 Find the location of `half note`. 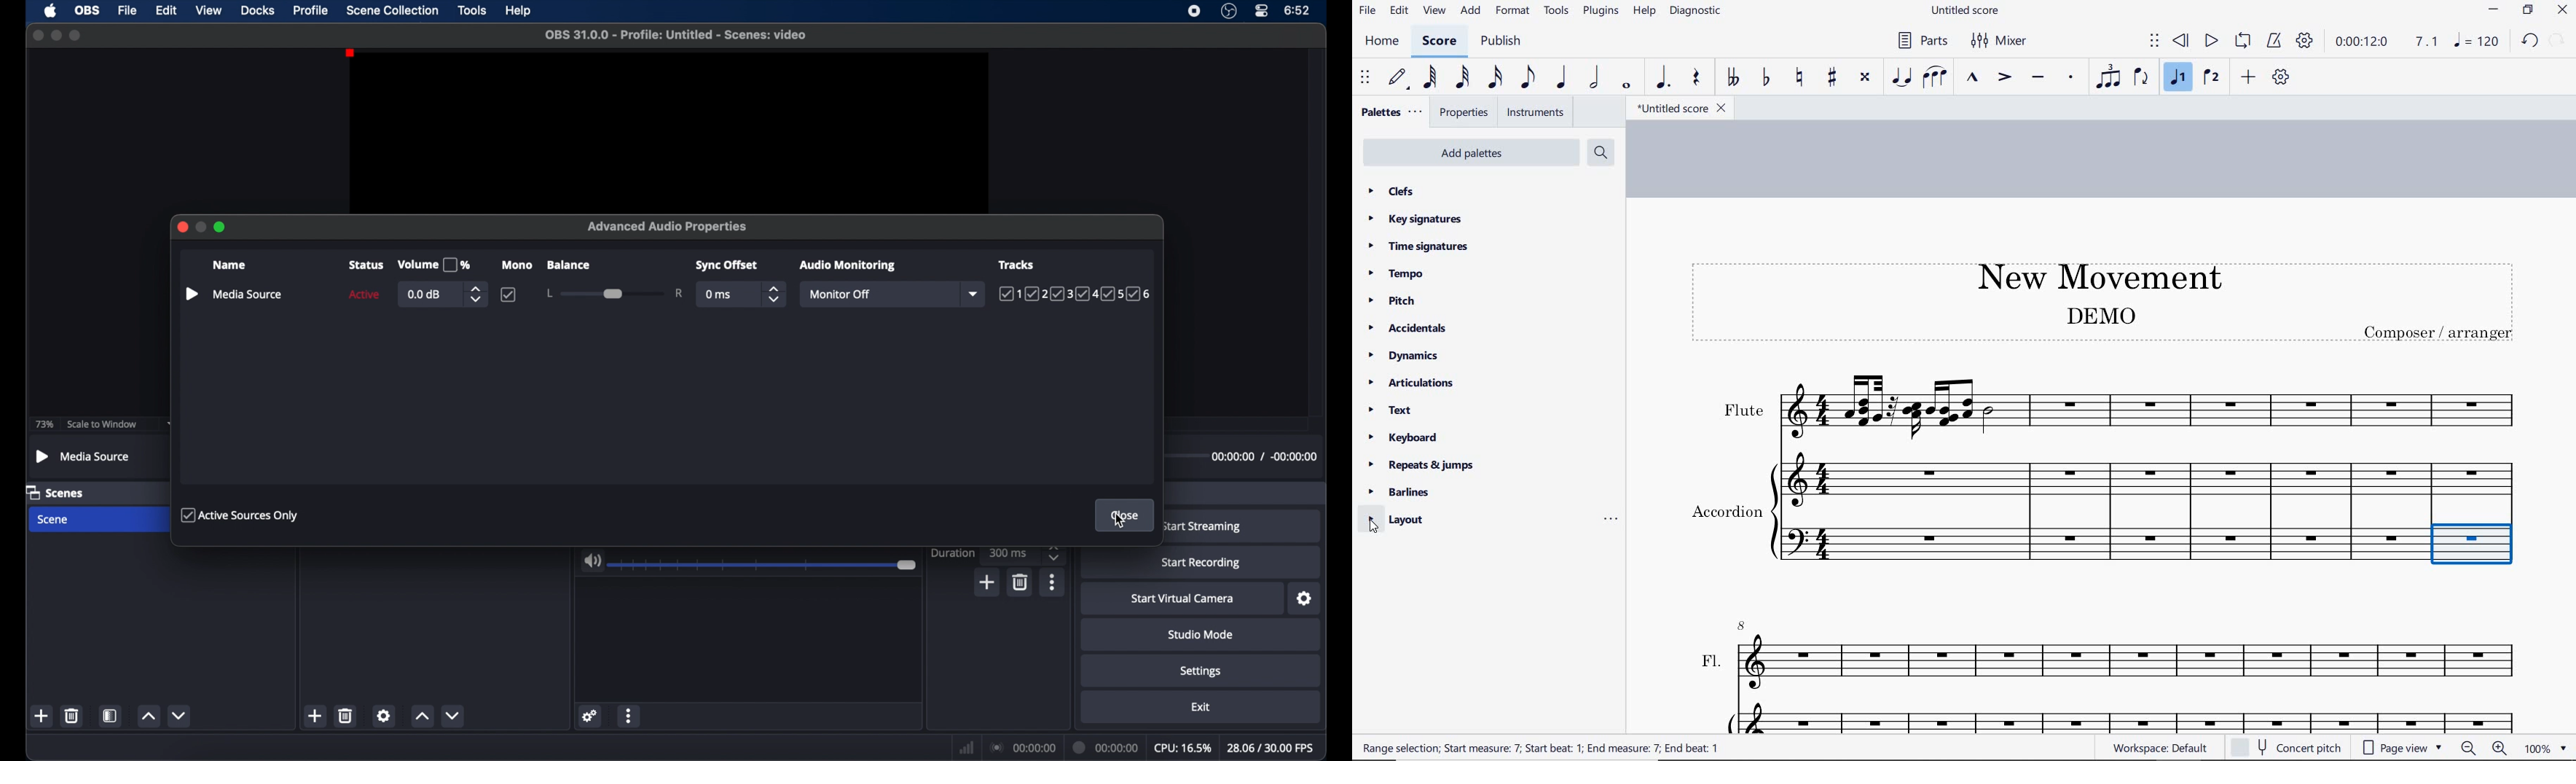

half note is located at coordinates (1594, 78).